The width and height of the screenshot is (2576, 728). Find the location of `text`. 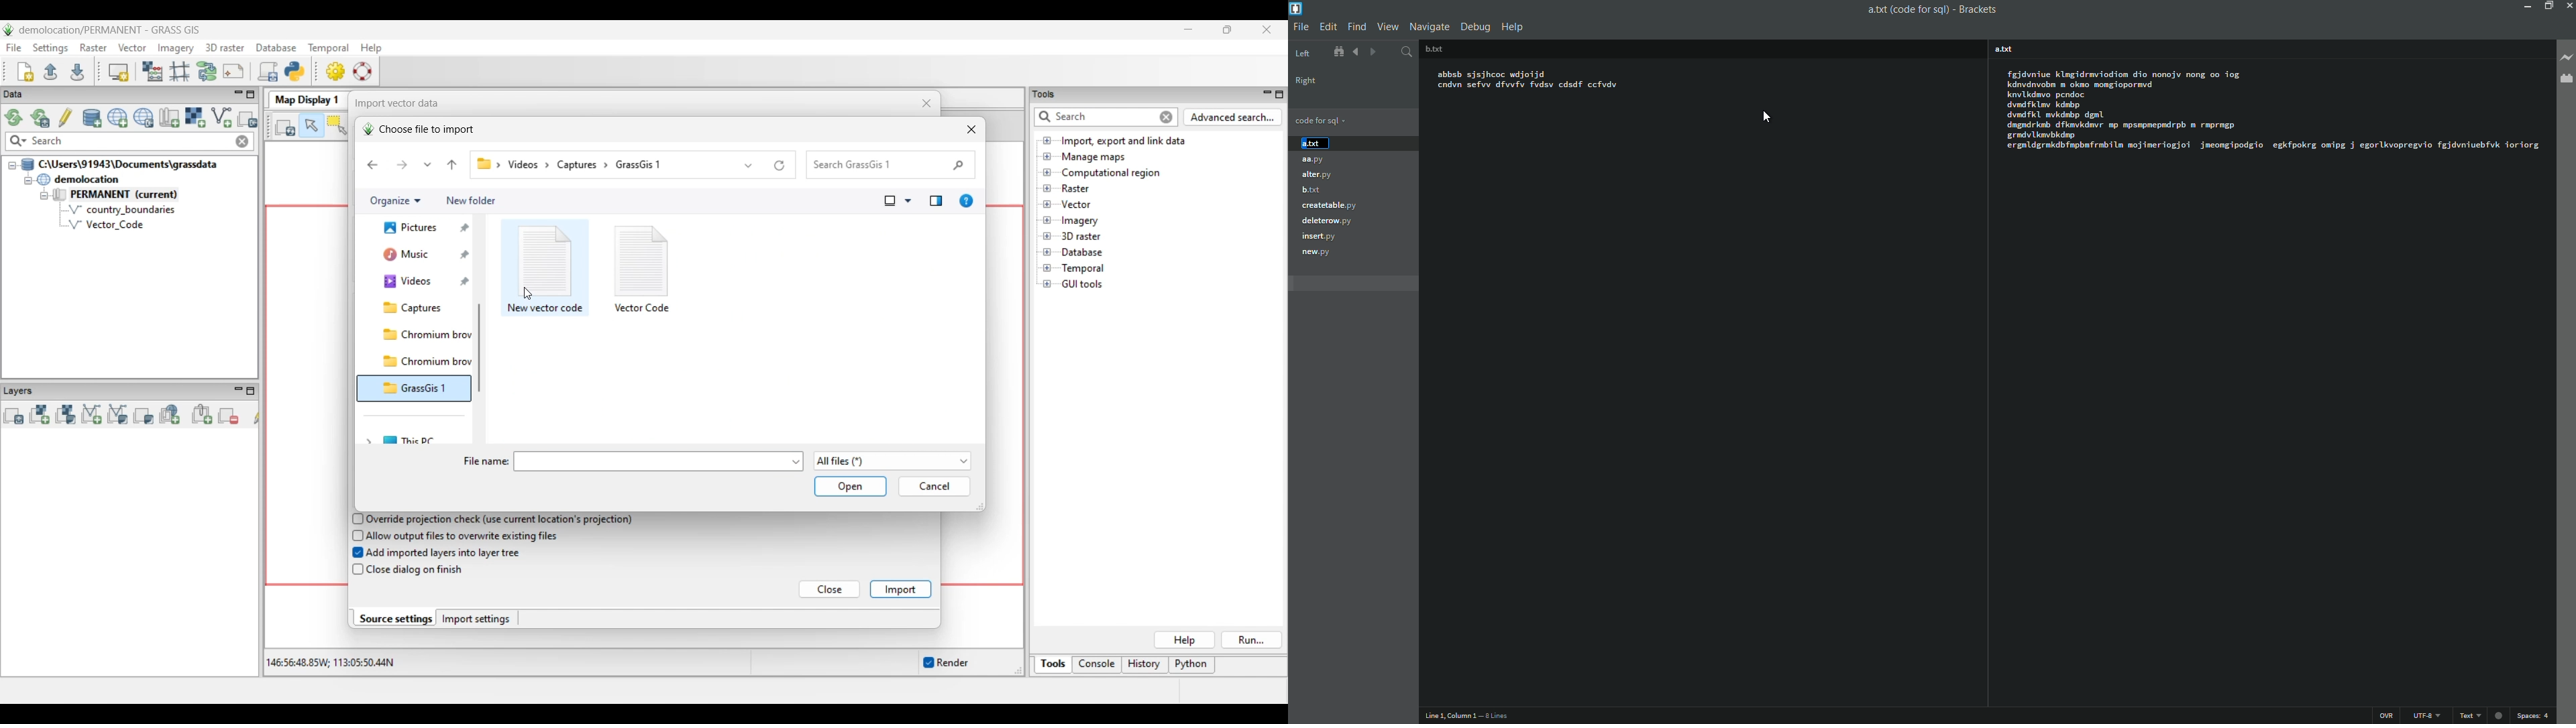

text is located at coordinates (2475, 717).